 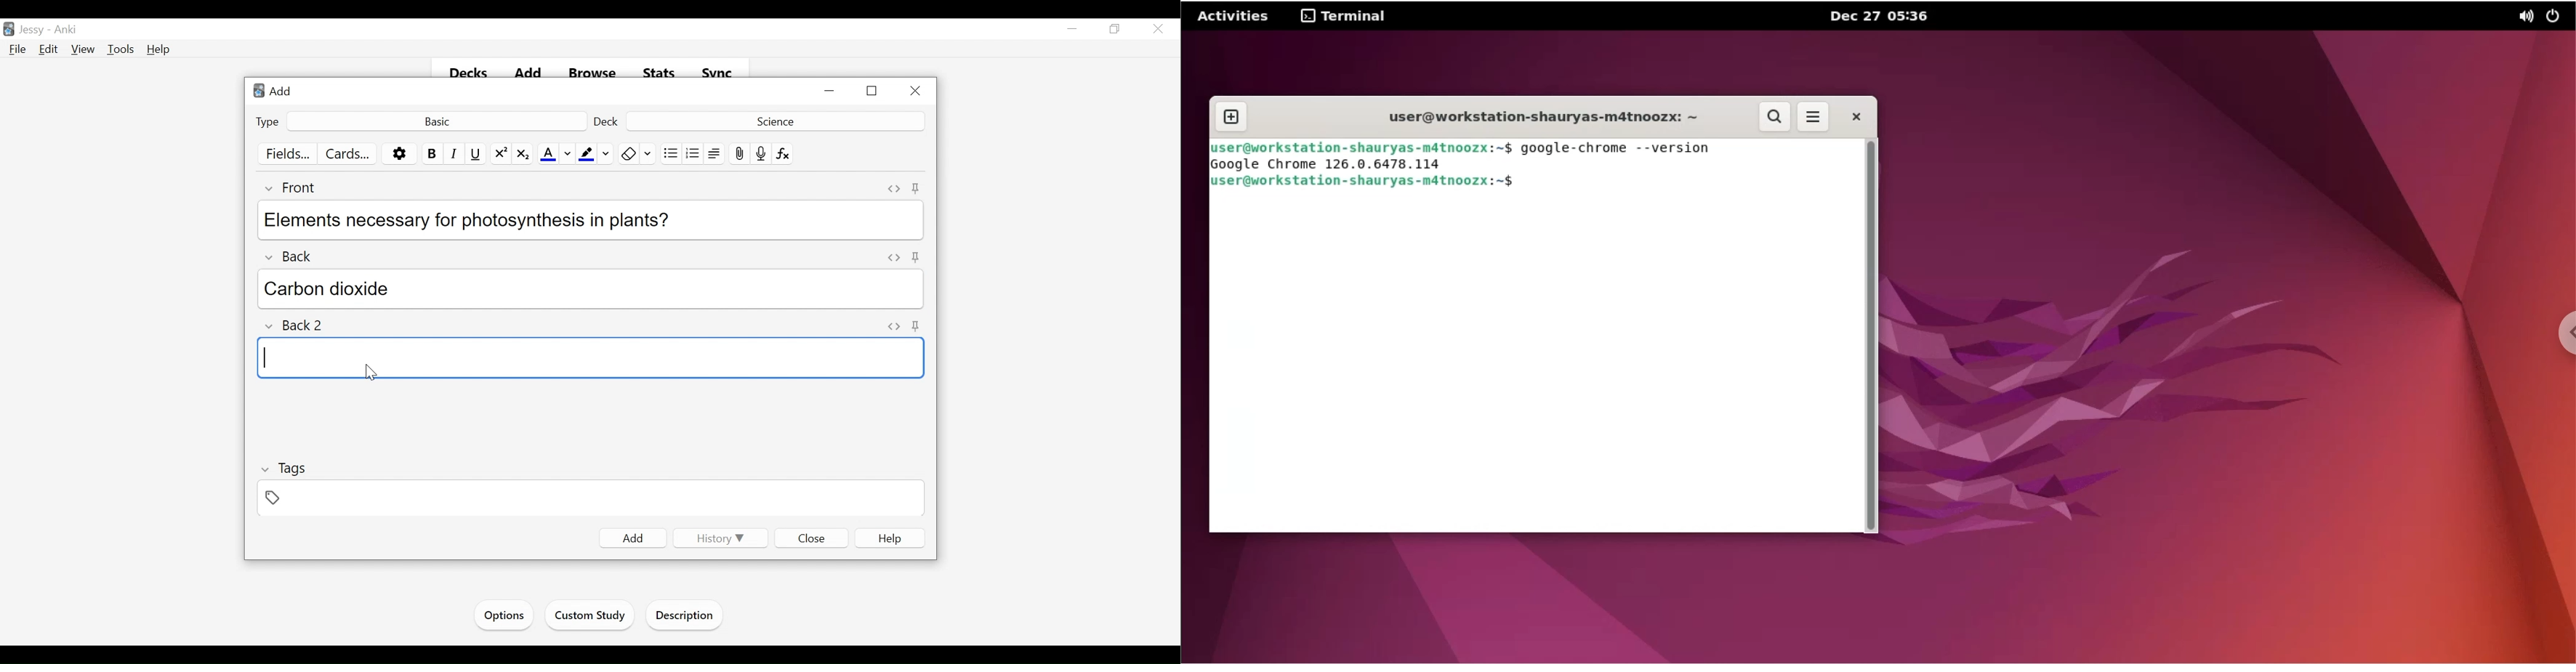 What do you see at coordinates (431, 154) in the screenshot?
I see `Bold` at bounding box center [431, 154].